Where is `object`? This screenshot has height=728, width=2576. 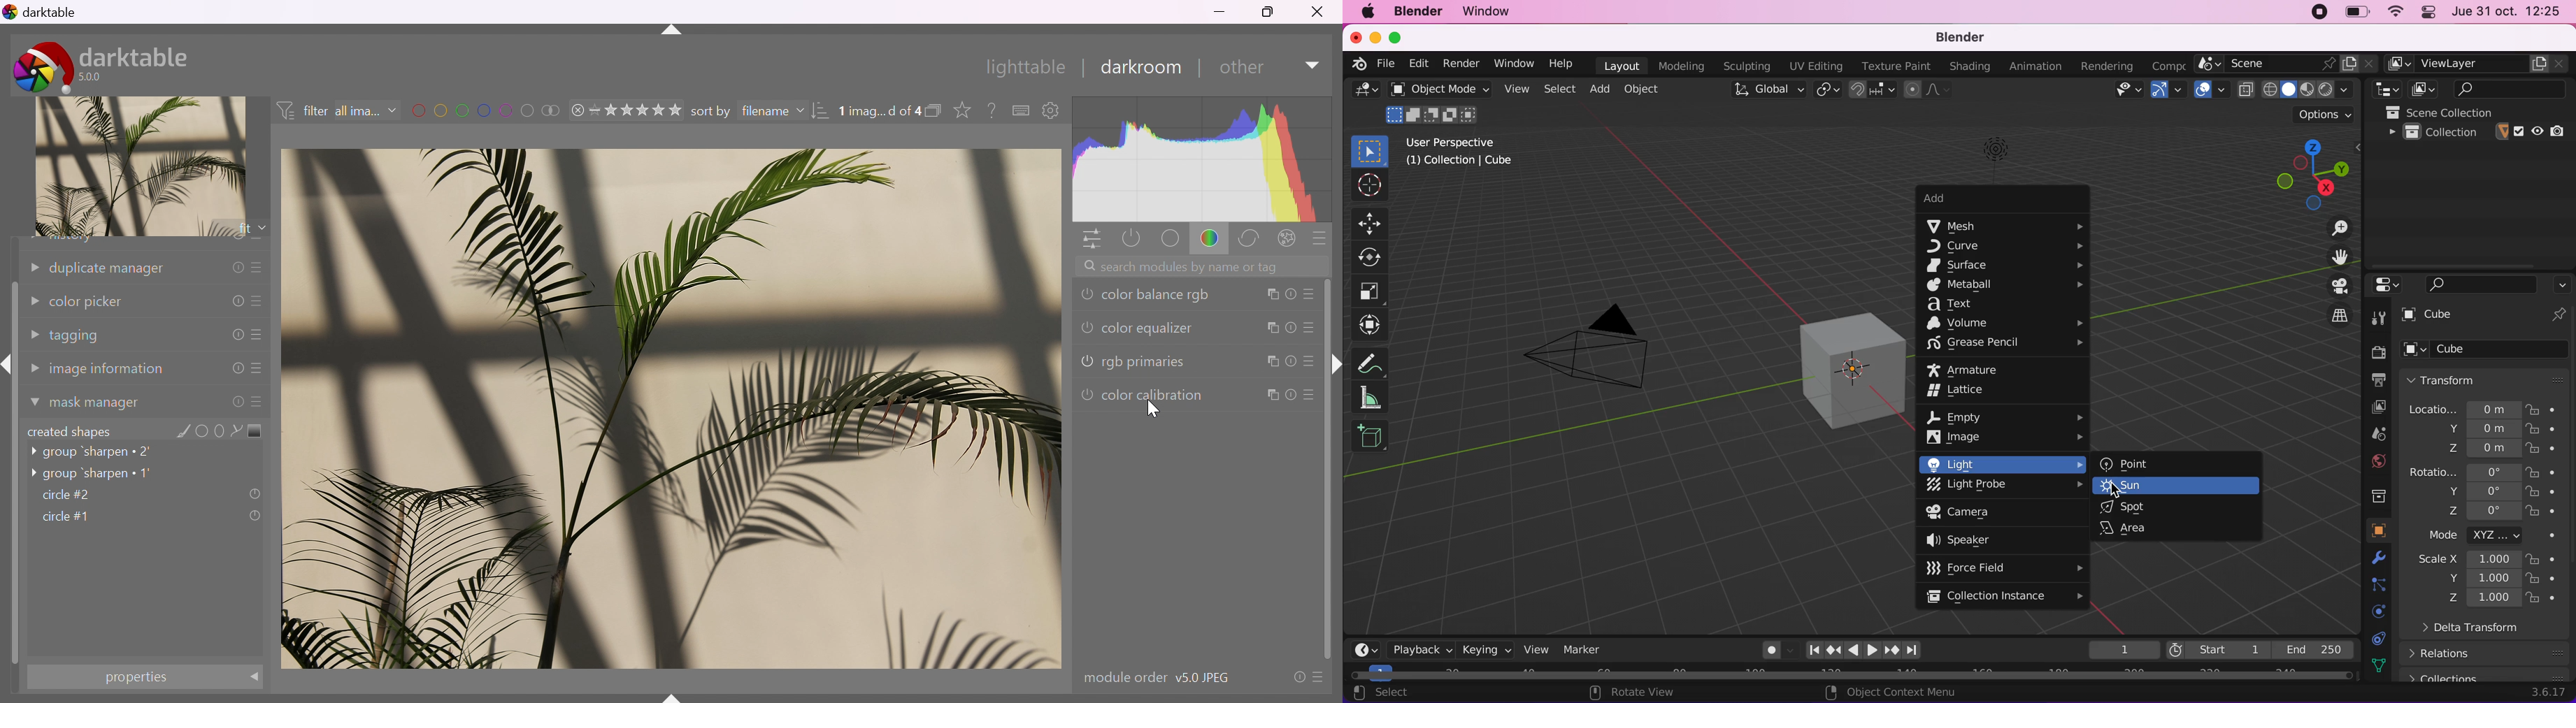 object is located at coordinates (2372, 530).